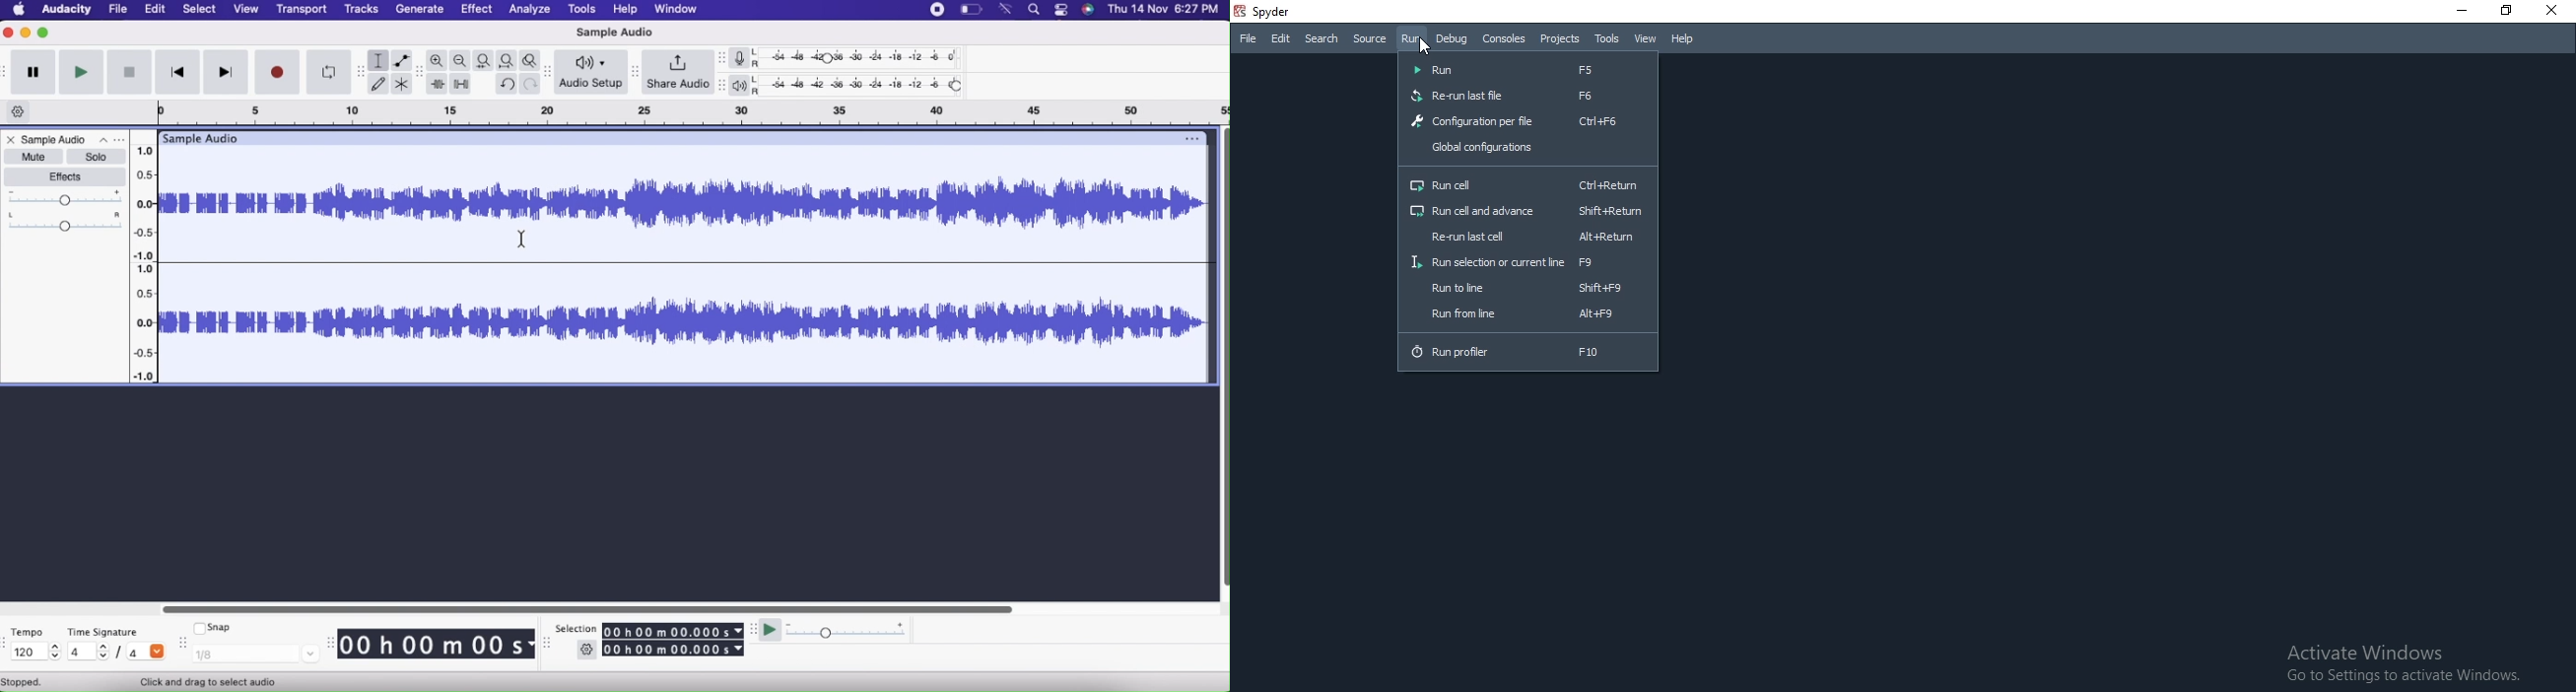 The width and height of the screenshot is (2576, 700). What do you see at coordinates (27, 34) in the screenshot?
I see `Minimize` at bounding box center [27, 34].